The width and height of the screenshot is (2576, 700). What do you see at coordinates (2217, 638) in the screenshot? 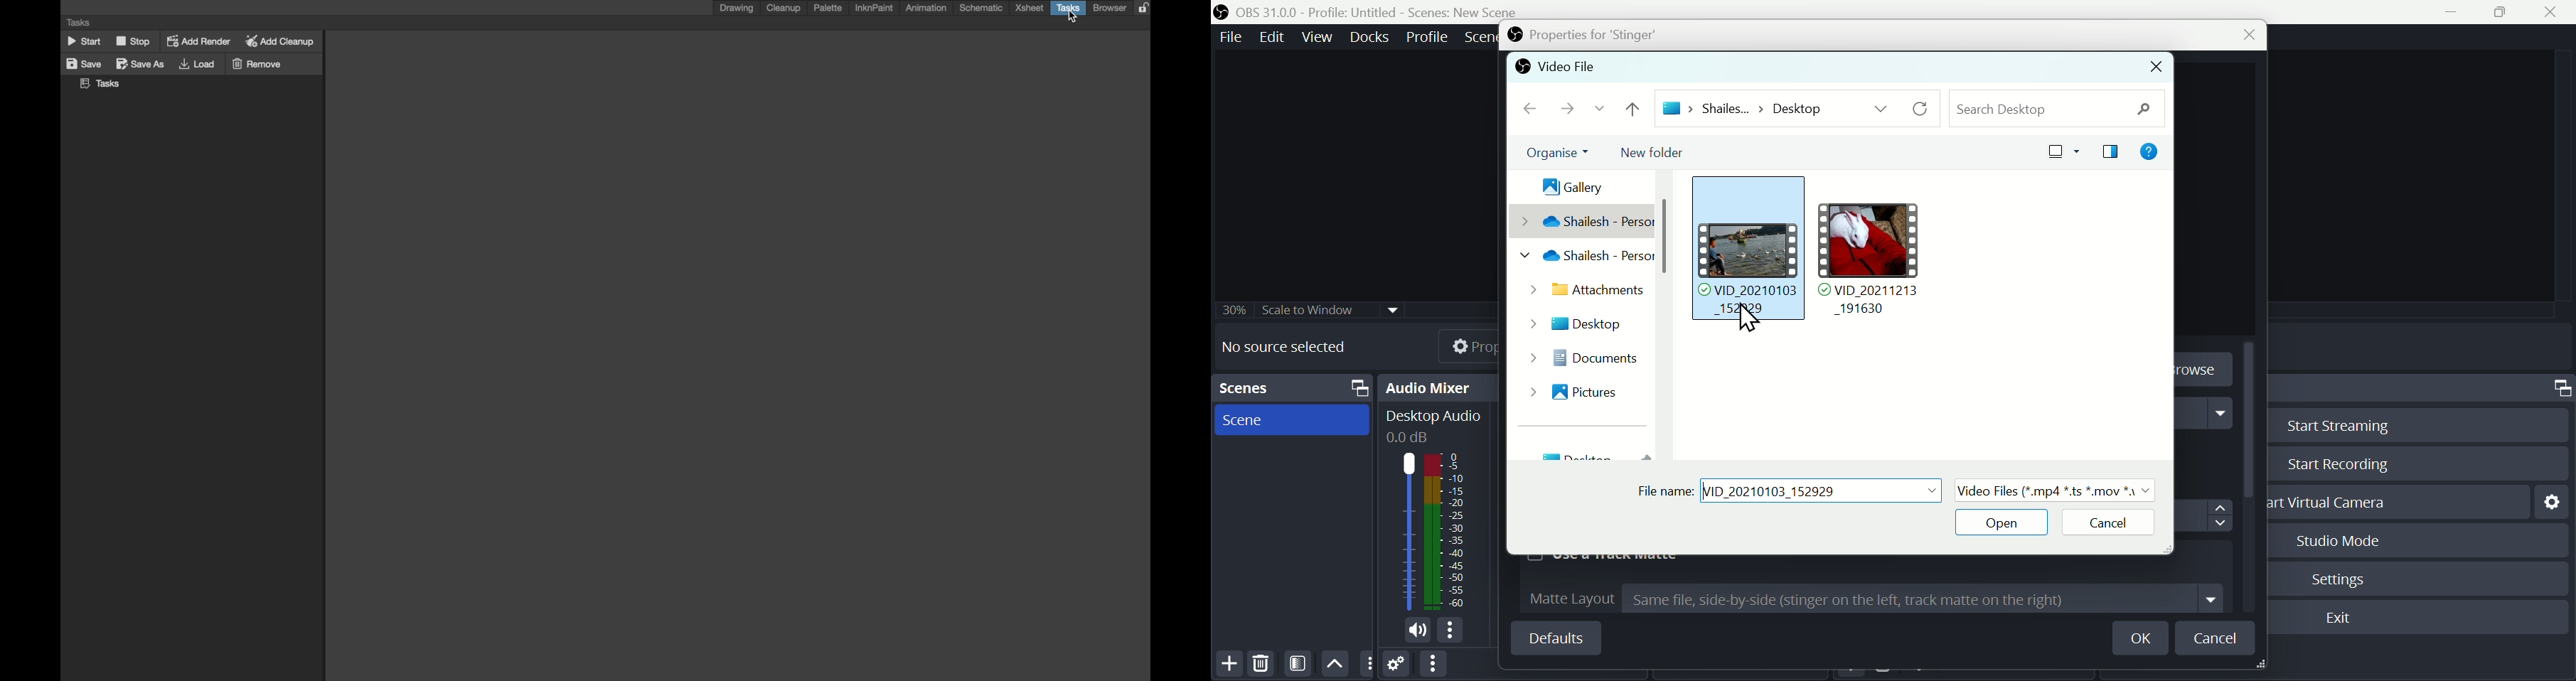
I see `Cancel` at bounding box center [2217, 638].